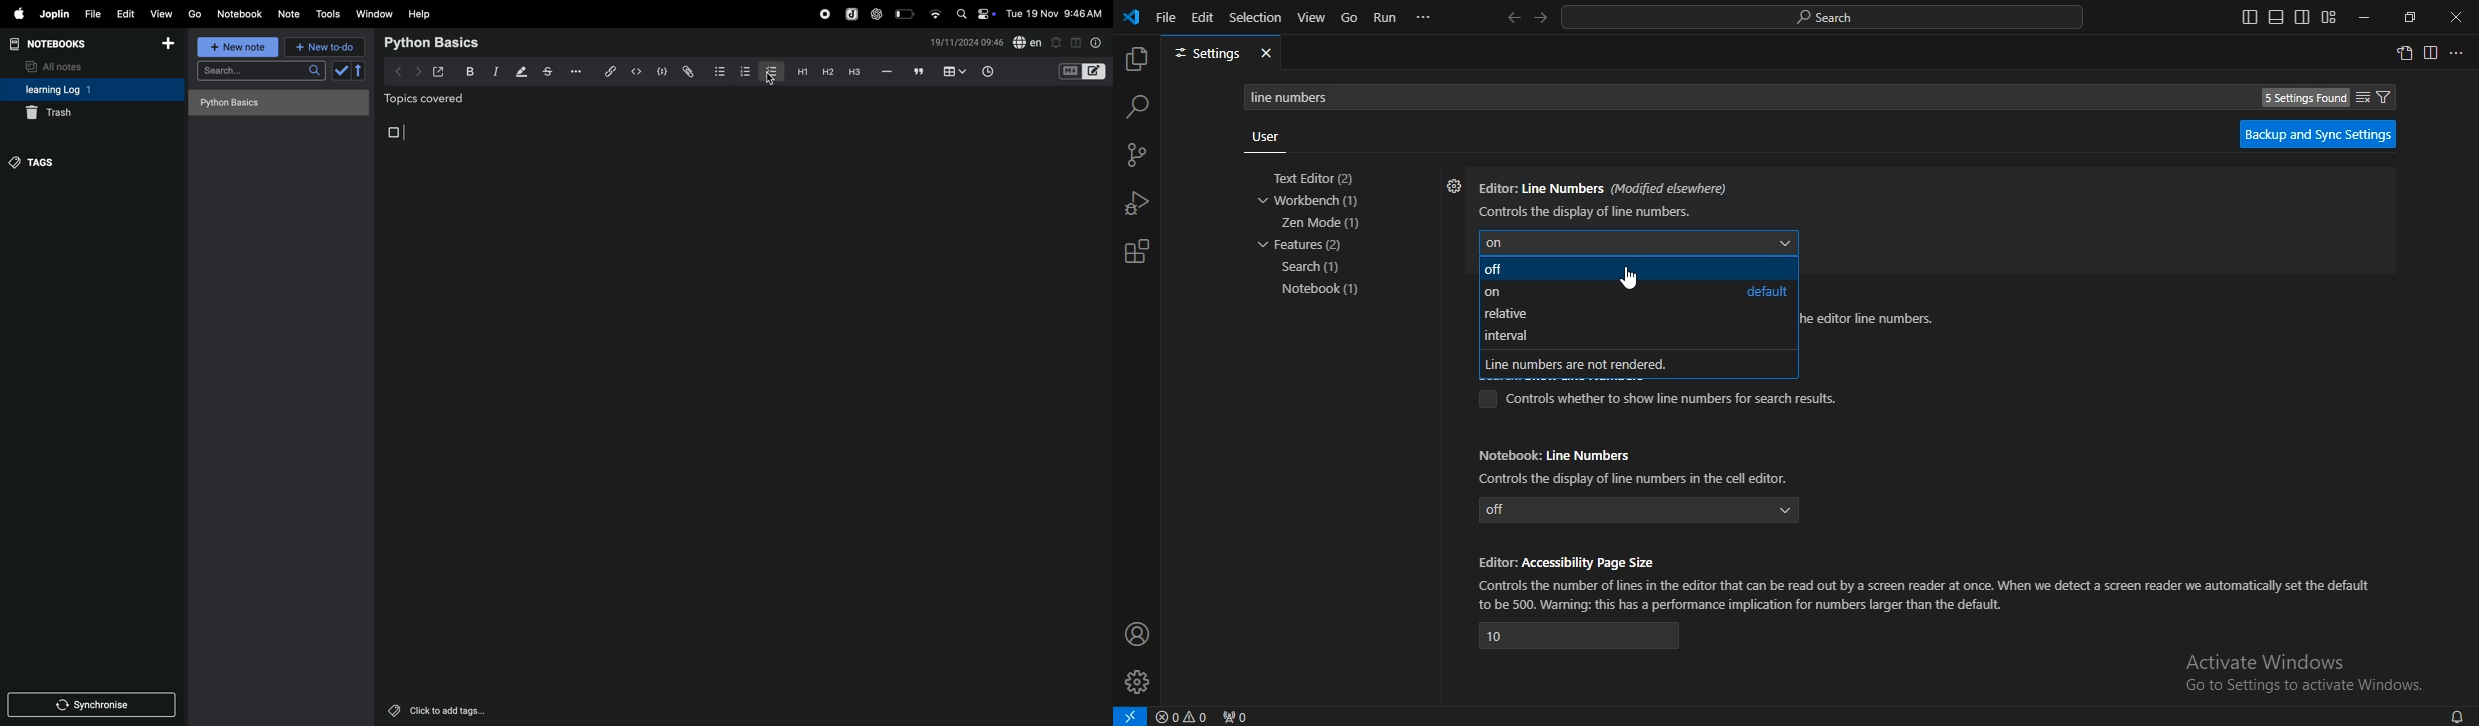  I want to click on trash, so click(92, 112).